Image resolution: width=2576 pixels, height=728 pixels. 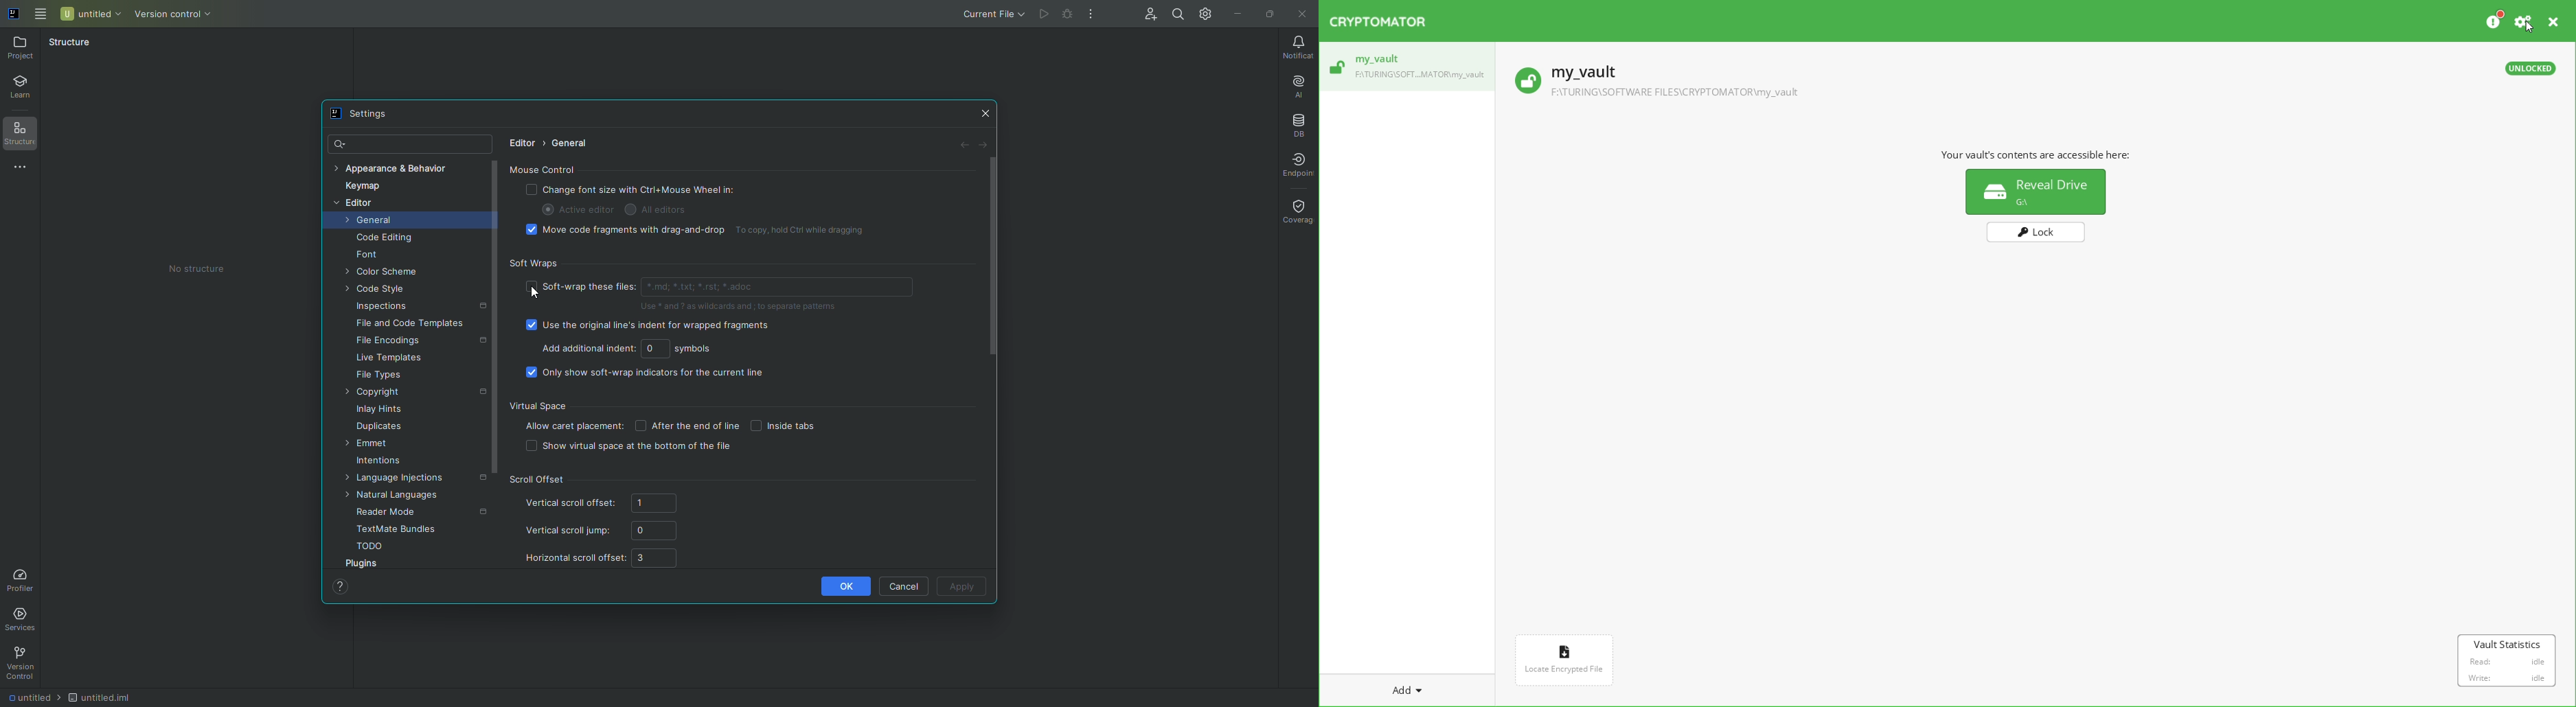 I want to click on Structure, so click(x=77, y=45).